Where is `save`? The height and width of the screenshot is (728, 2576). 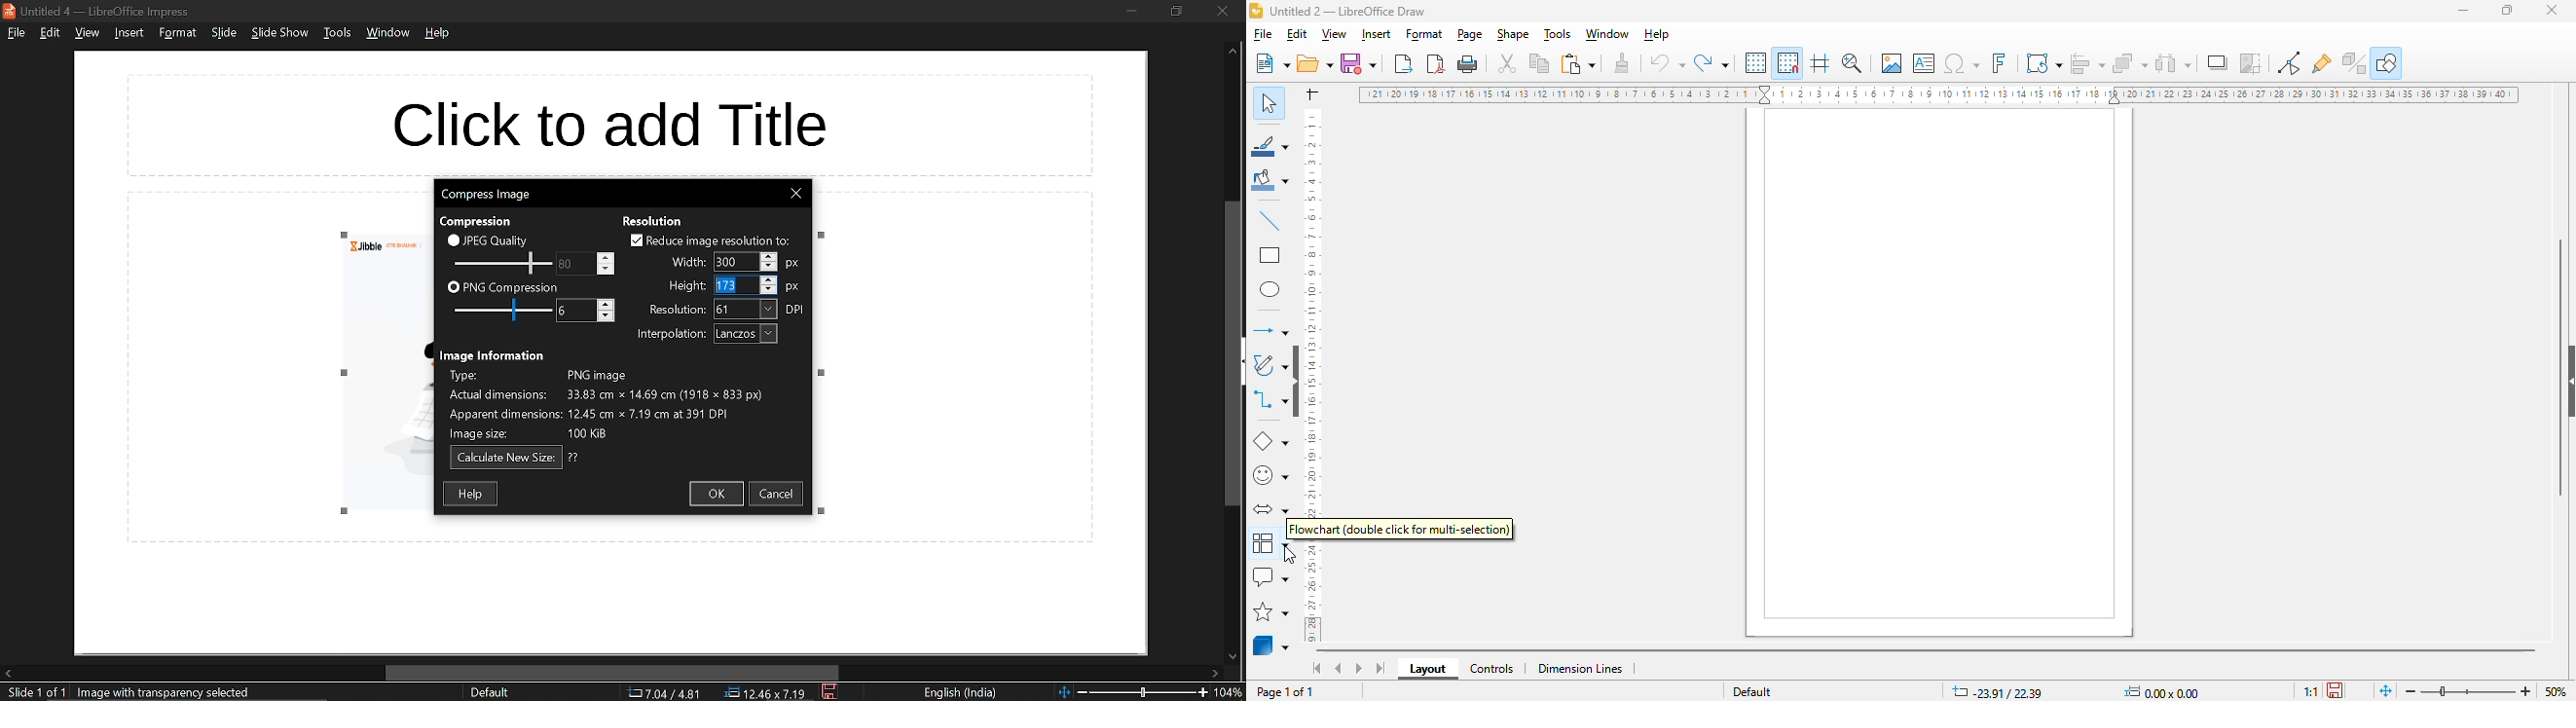
save is located at coordinates (829, 692).